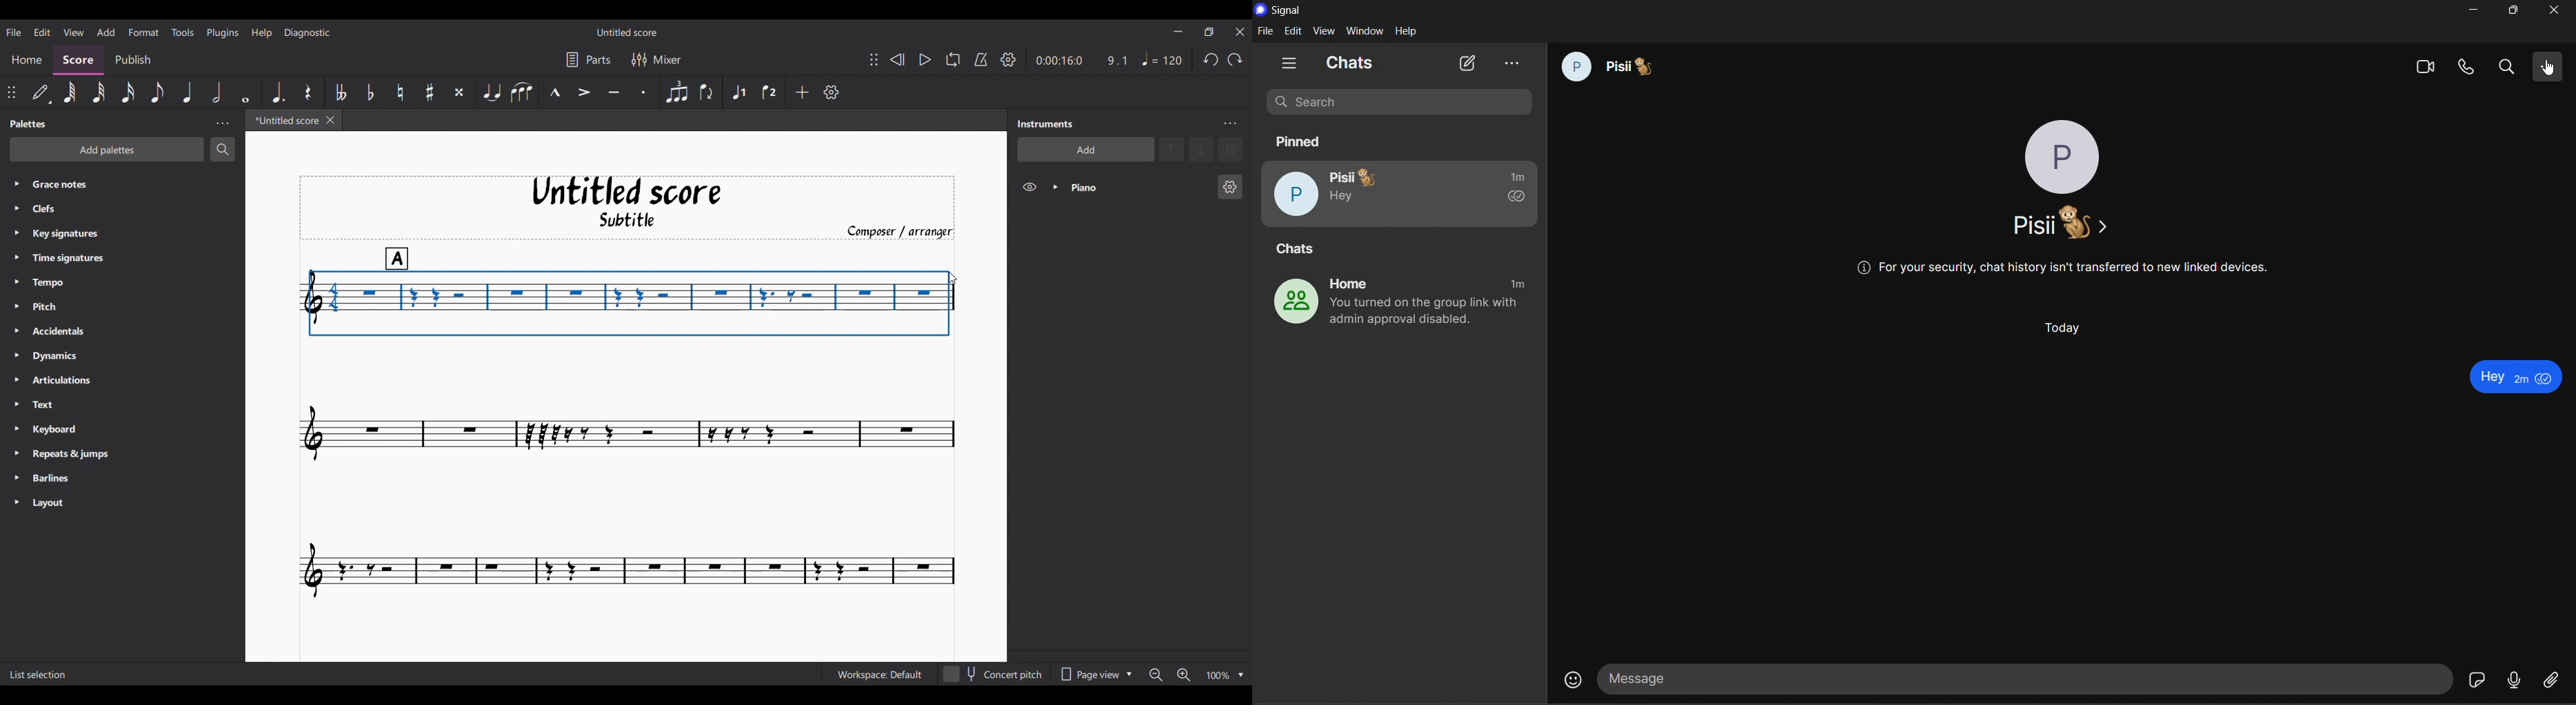 The height and width of the screenshot is (728, 2576). What do you see at coordinates (1406, 103) in the screenshot?
I see `search` at bounding box center [1406, 103].